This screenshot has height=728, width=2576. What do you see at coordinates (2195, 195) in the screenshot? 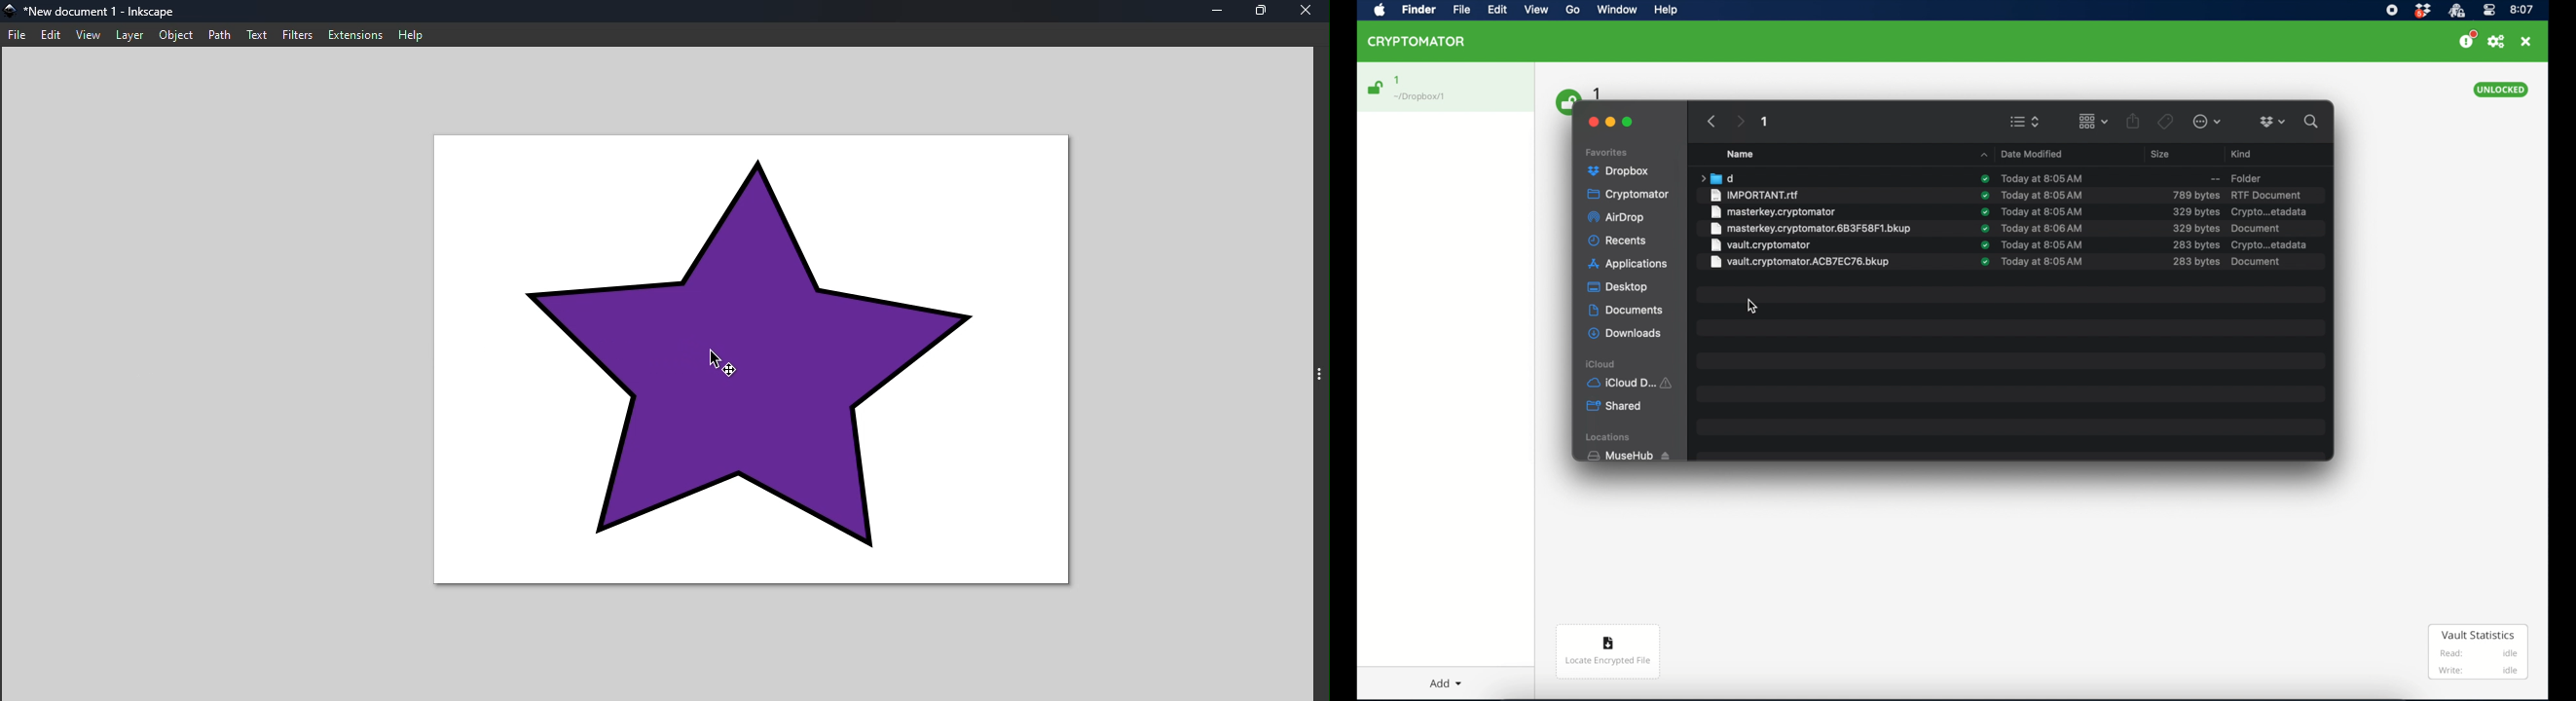
I see `size` at bounding box center [2195, 195].